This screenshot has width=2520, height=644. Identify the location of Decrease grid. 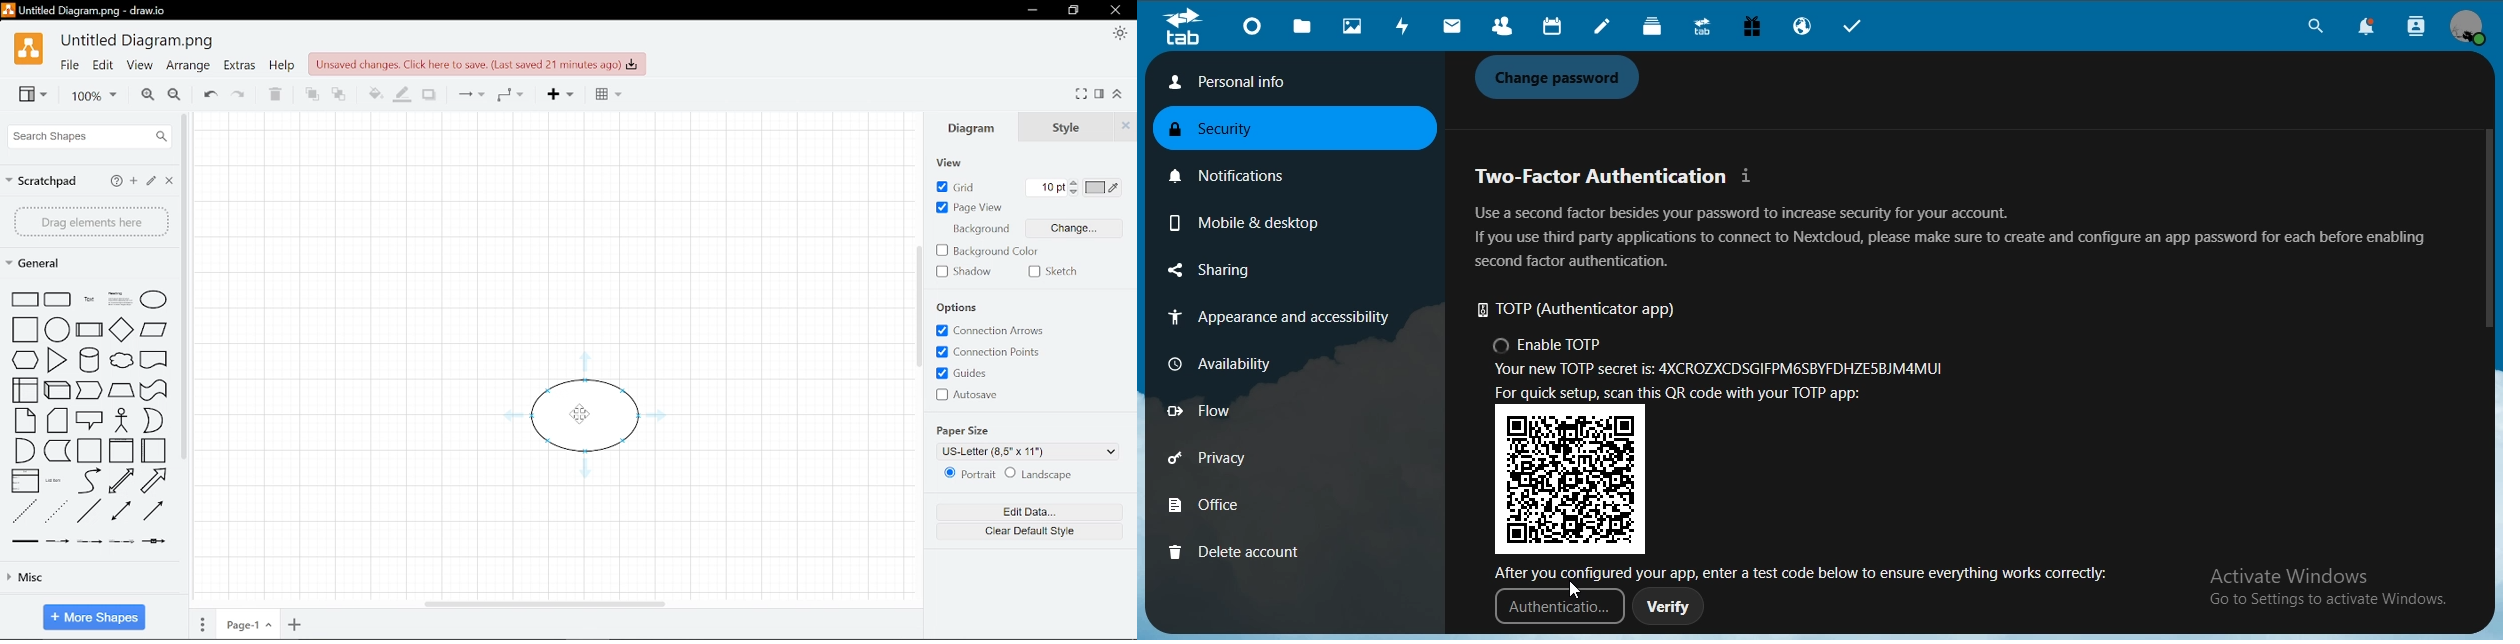
(1076, 194).